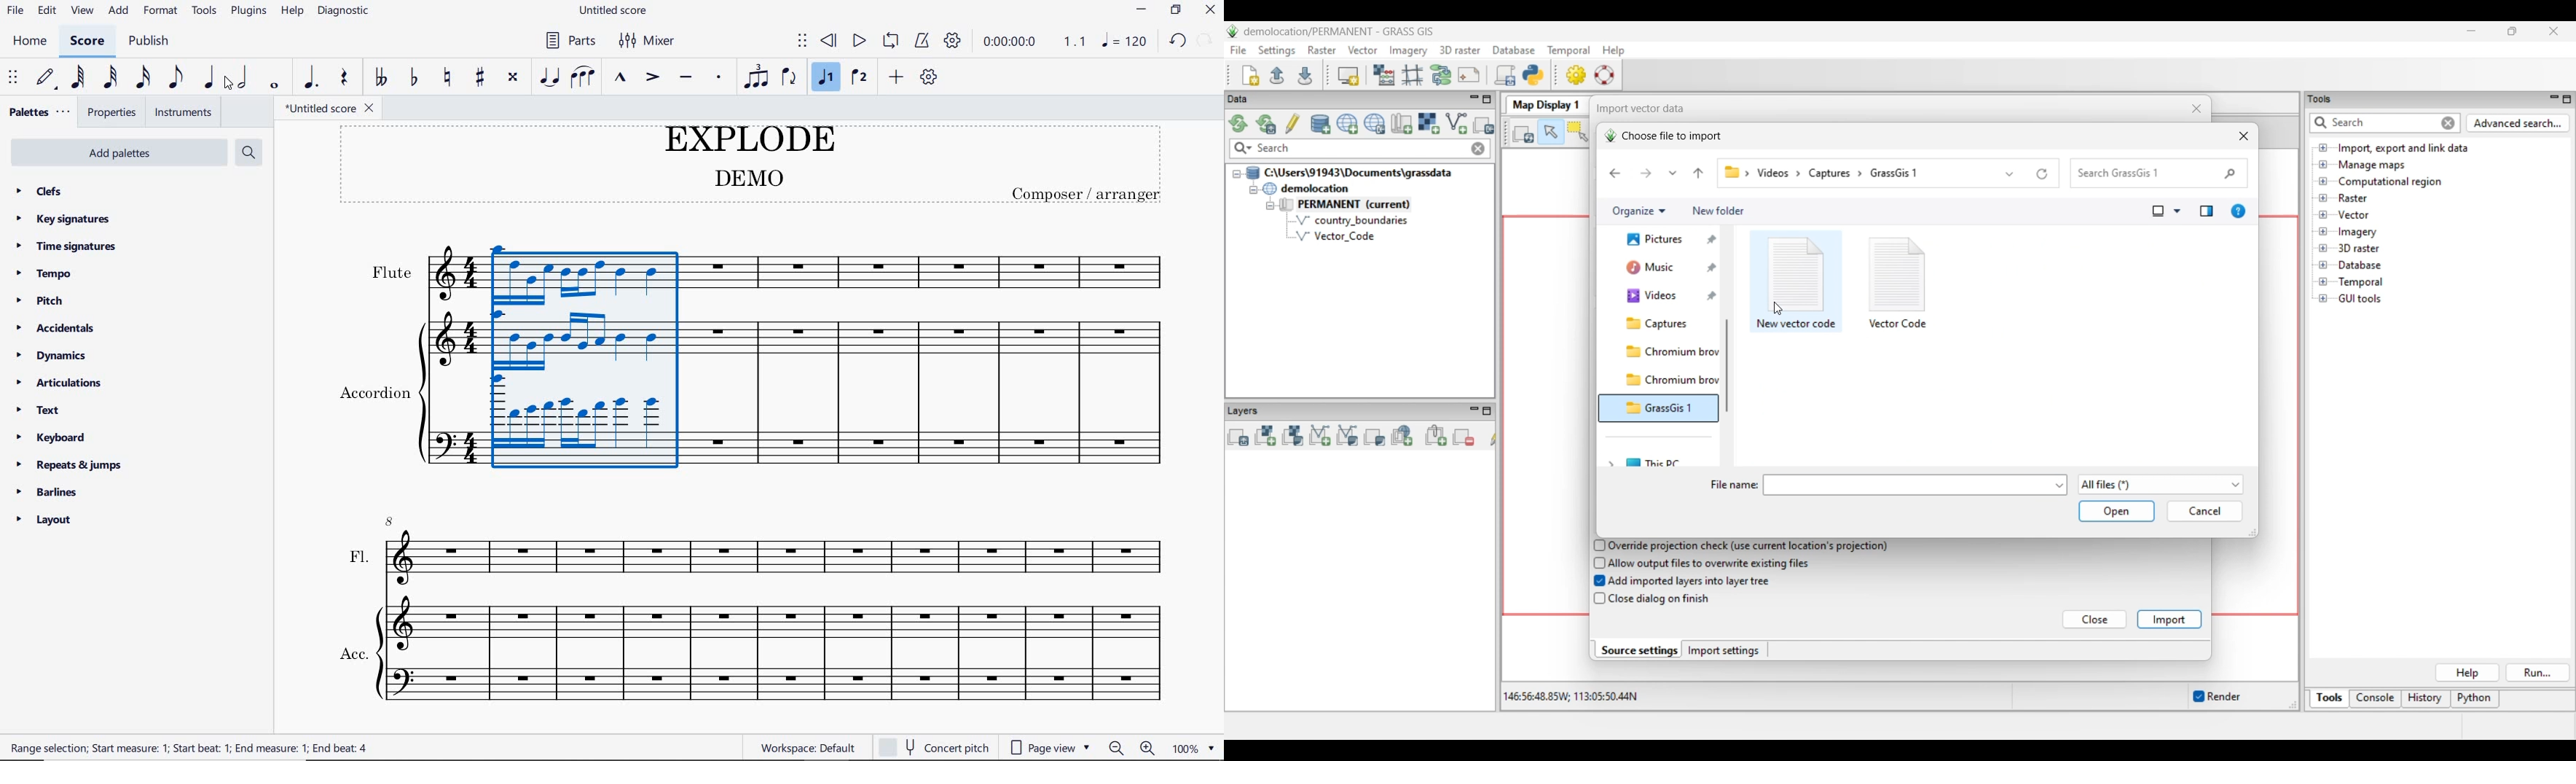  I want to click on rest, so click(345, 78).